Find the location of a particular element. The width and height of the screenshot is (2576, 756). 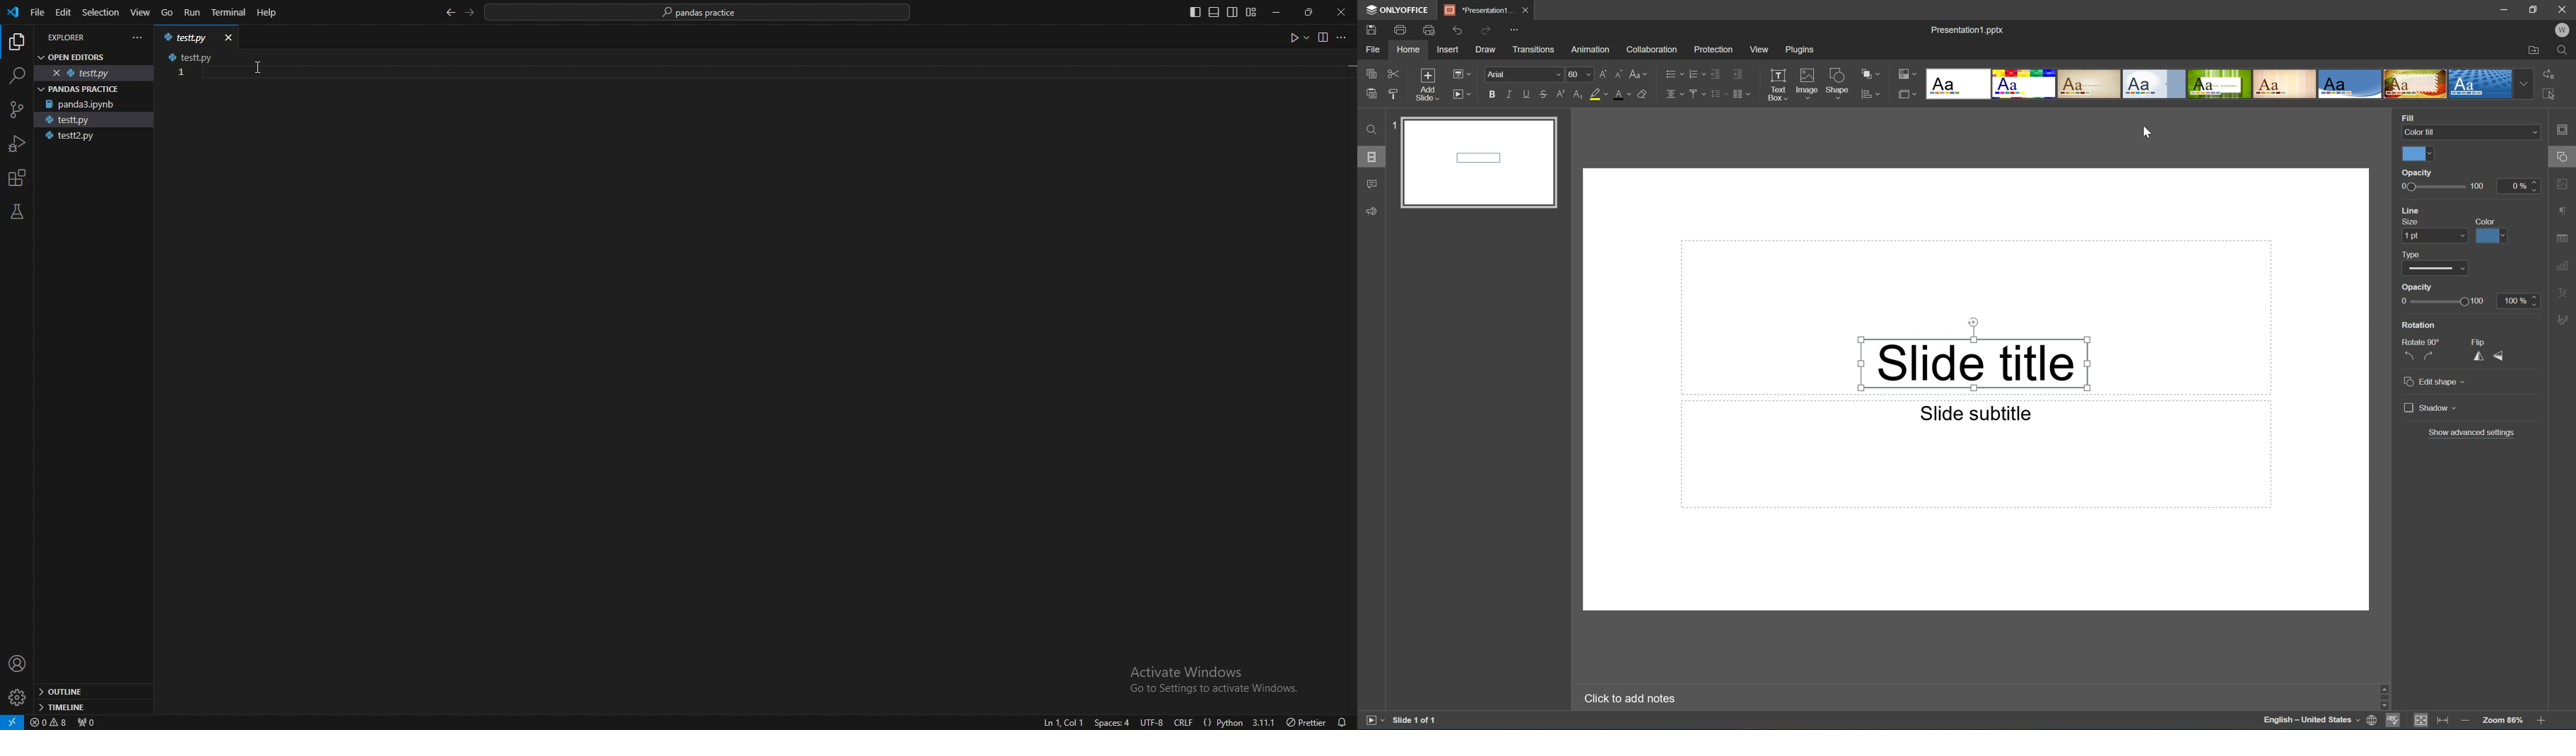

slider is located at coordinates (2416, 173).